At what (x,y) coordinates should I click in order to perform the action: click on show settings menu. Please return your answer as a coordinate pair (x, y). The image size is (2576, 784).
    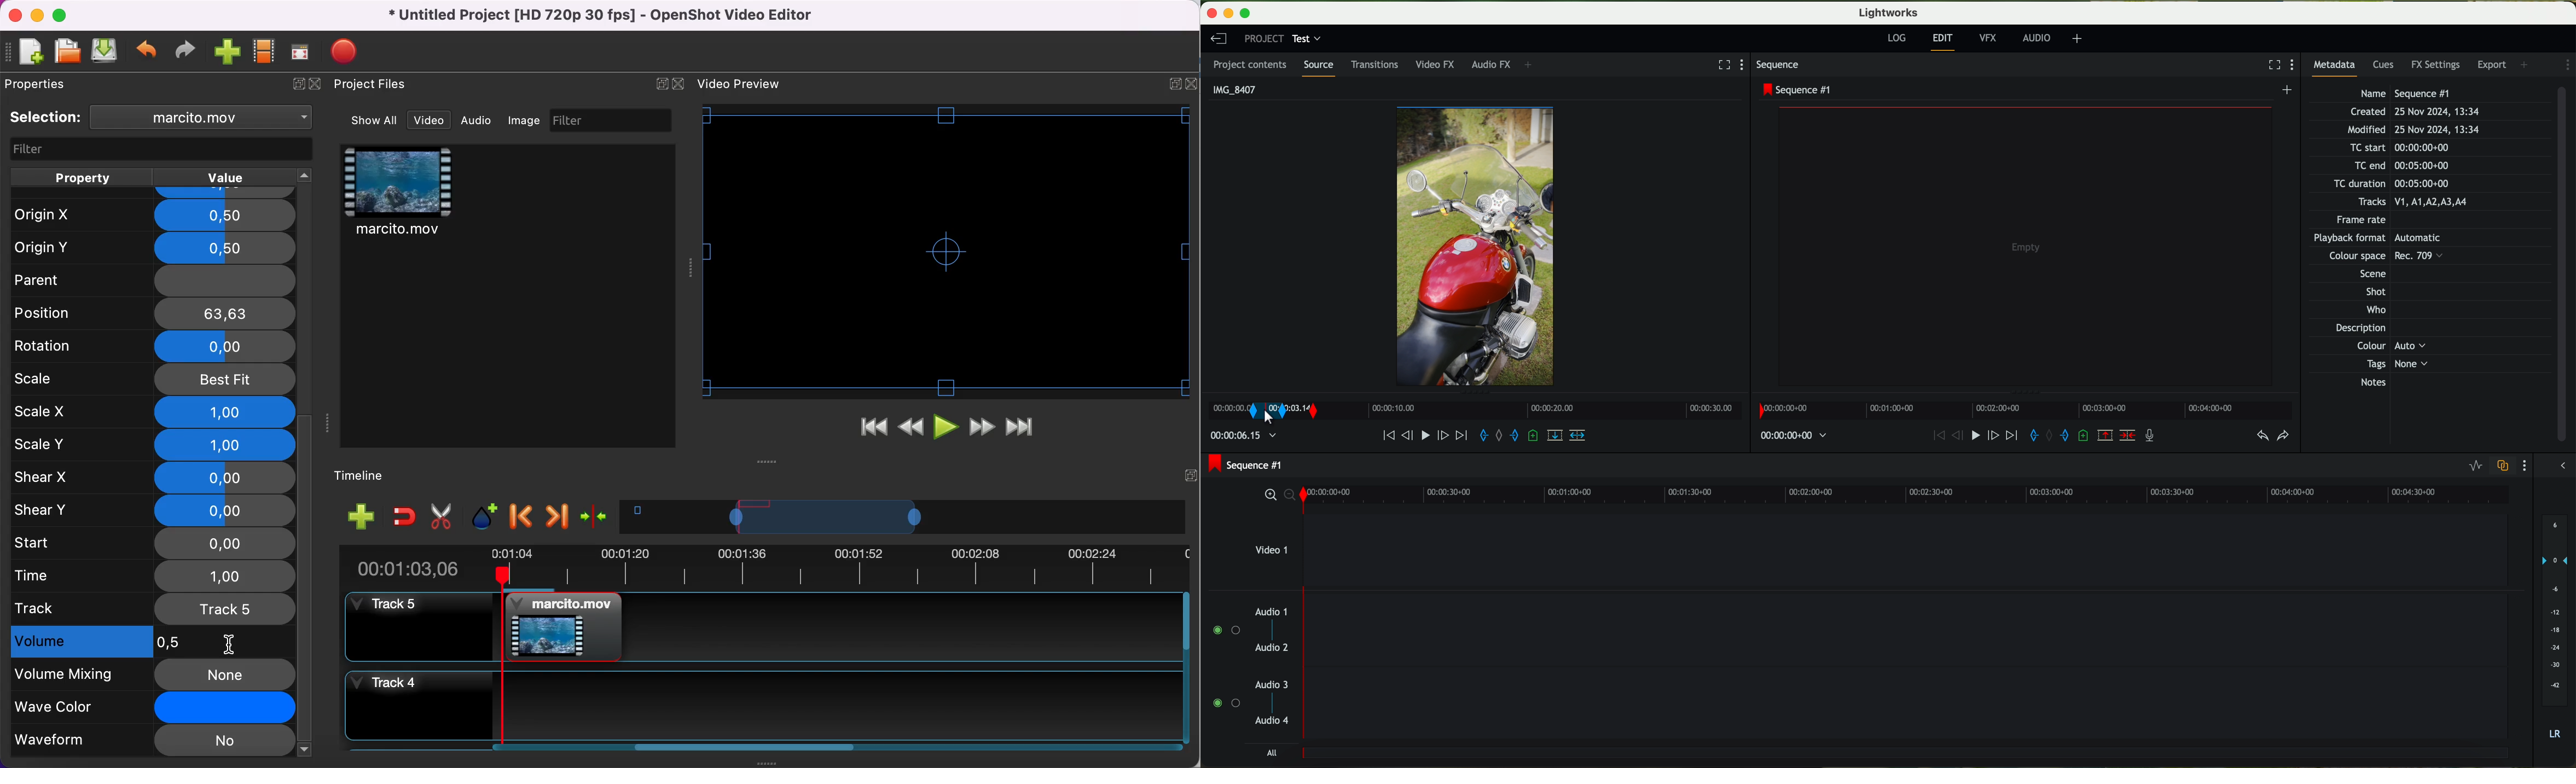
    Looking at the image, I should click on (2295, 66).